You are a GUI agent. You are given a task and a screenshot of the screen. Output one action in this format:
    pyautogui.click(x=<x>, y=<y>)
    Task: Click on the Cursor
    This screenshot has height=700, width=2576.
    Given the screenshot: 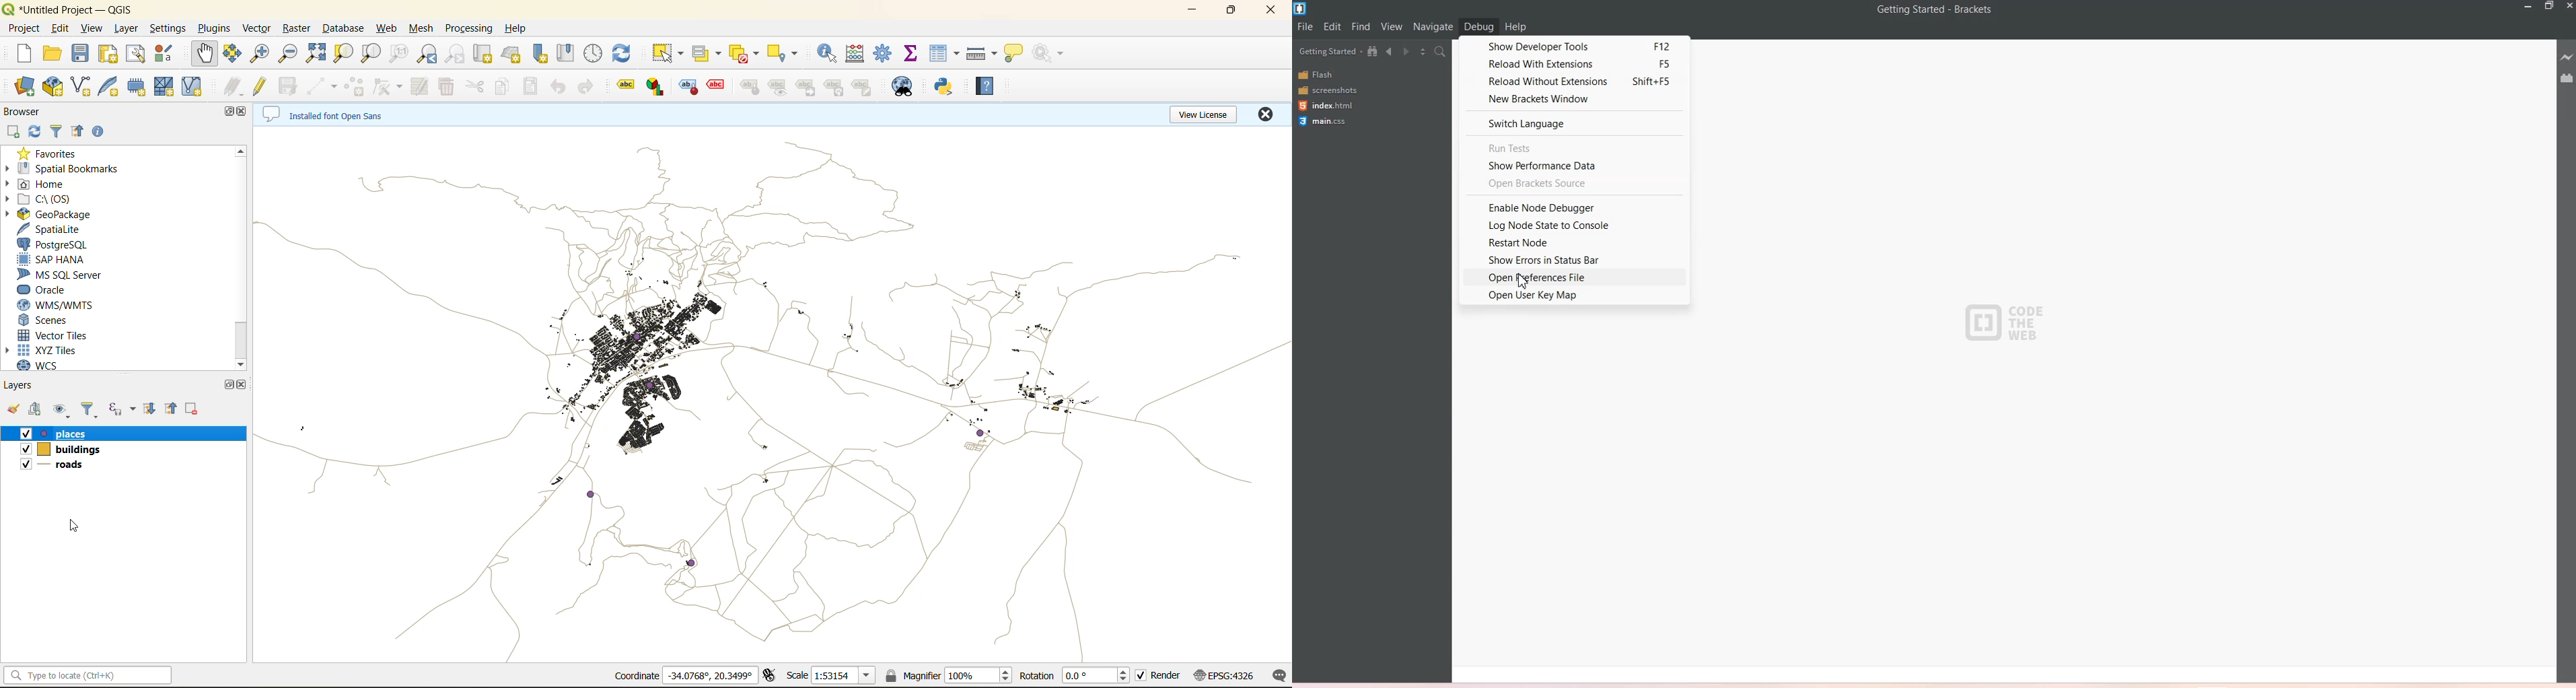 What is the action you would take?
    pyautogui.click(x=1525, y=280)
    